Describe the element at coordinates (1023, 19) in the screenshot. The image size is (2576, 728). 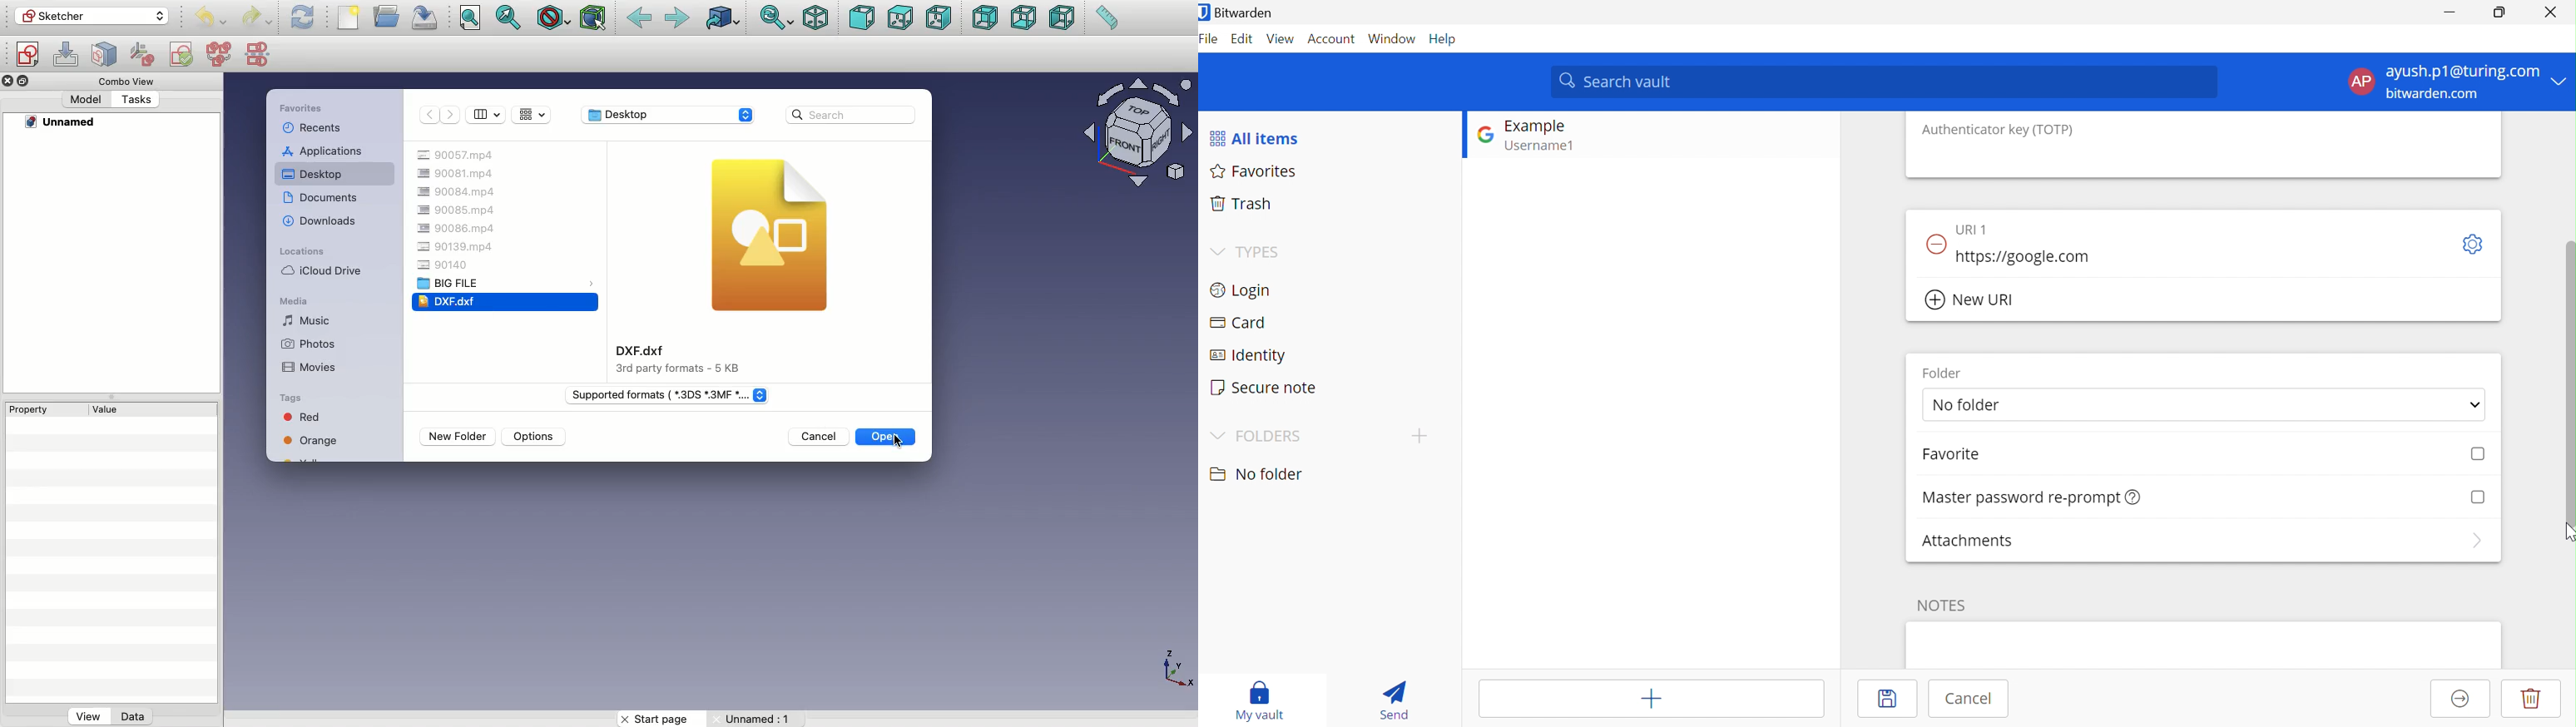
I see `Bottom` at that location.